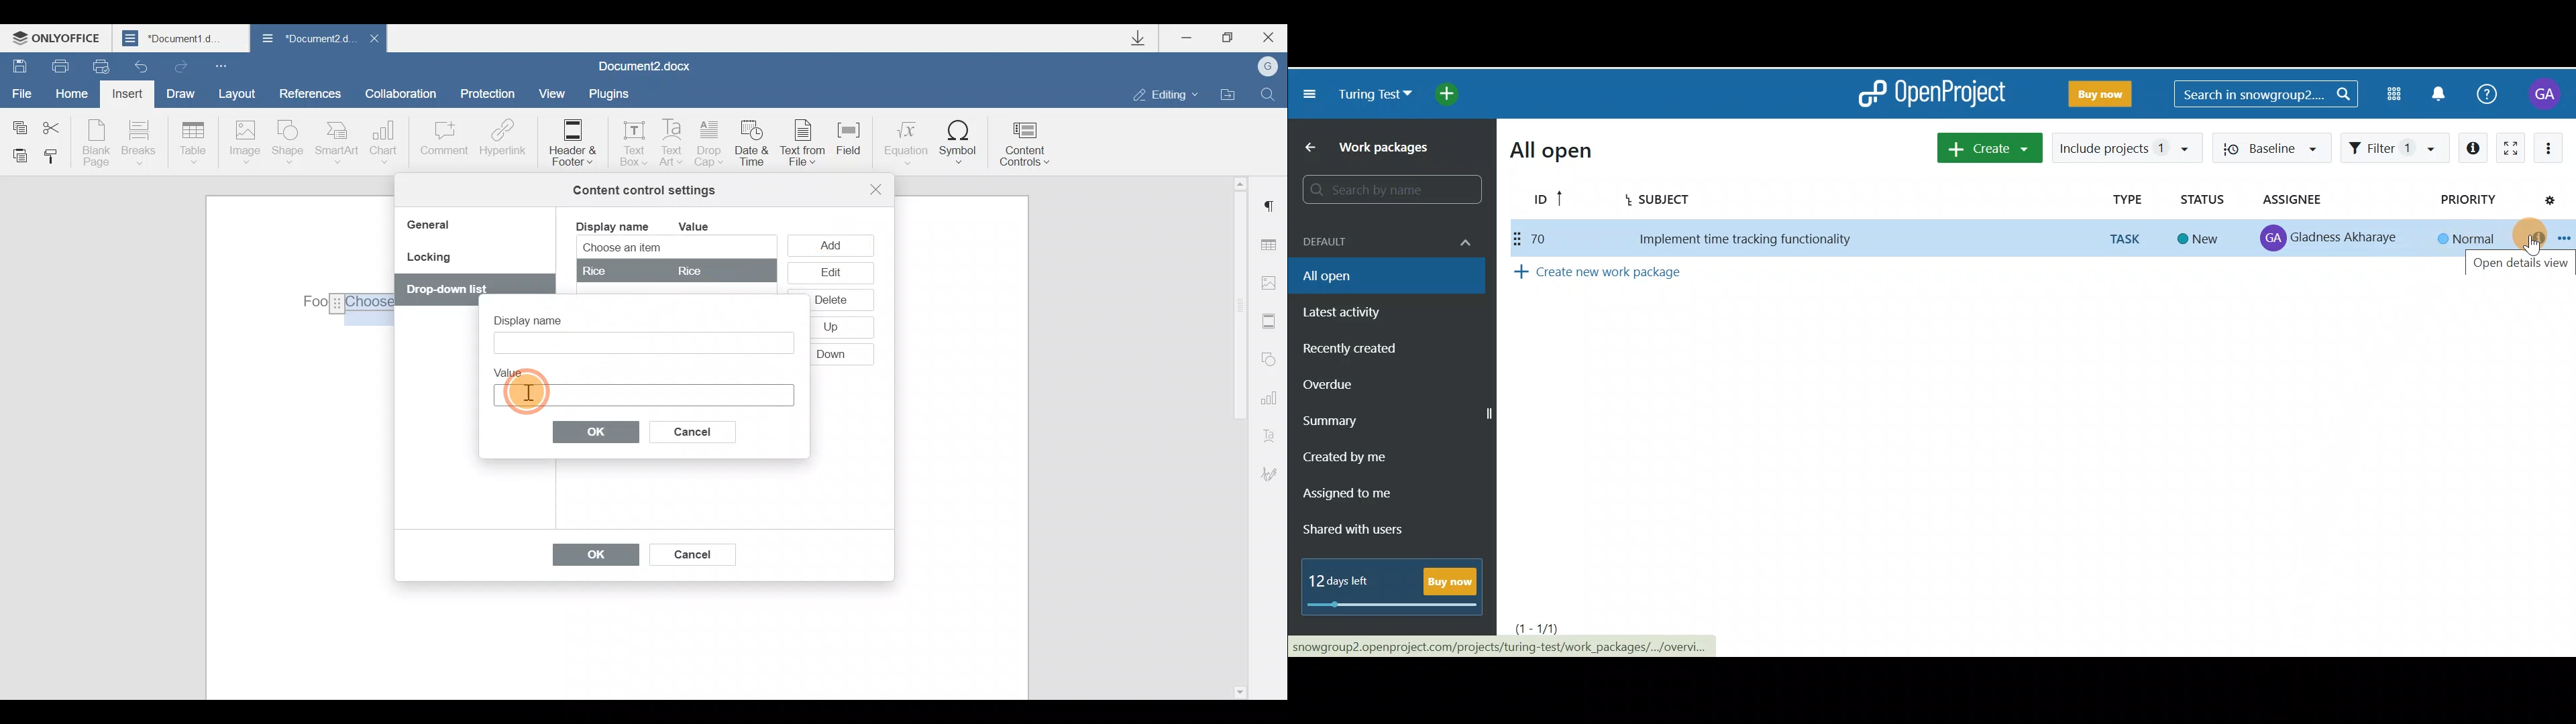 This screenshot has height=728, width=2576. I want to click on OK, so click(589, 558).